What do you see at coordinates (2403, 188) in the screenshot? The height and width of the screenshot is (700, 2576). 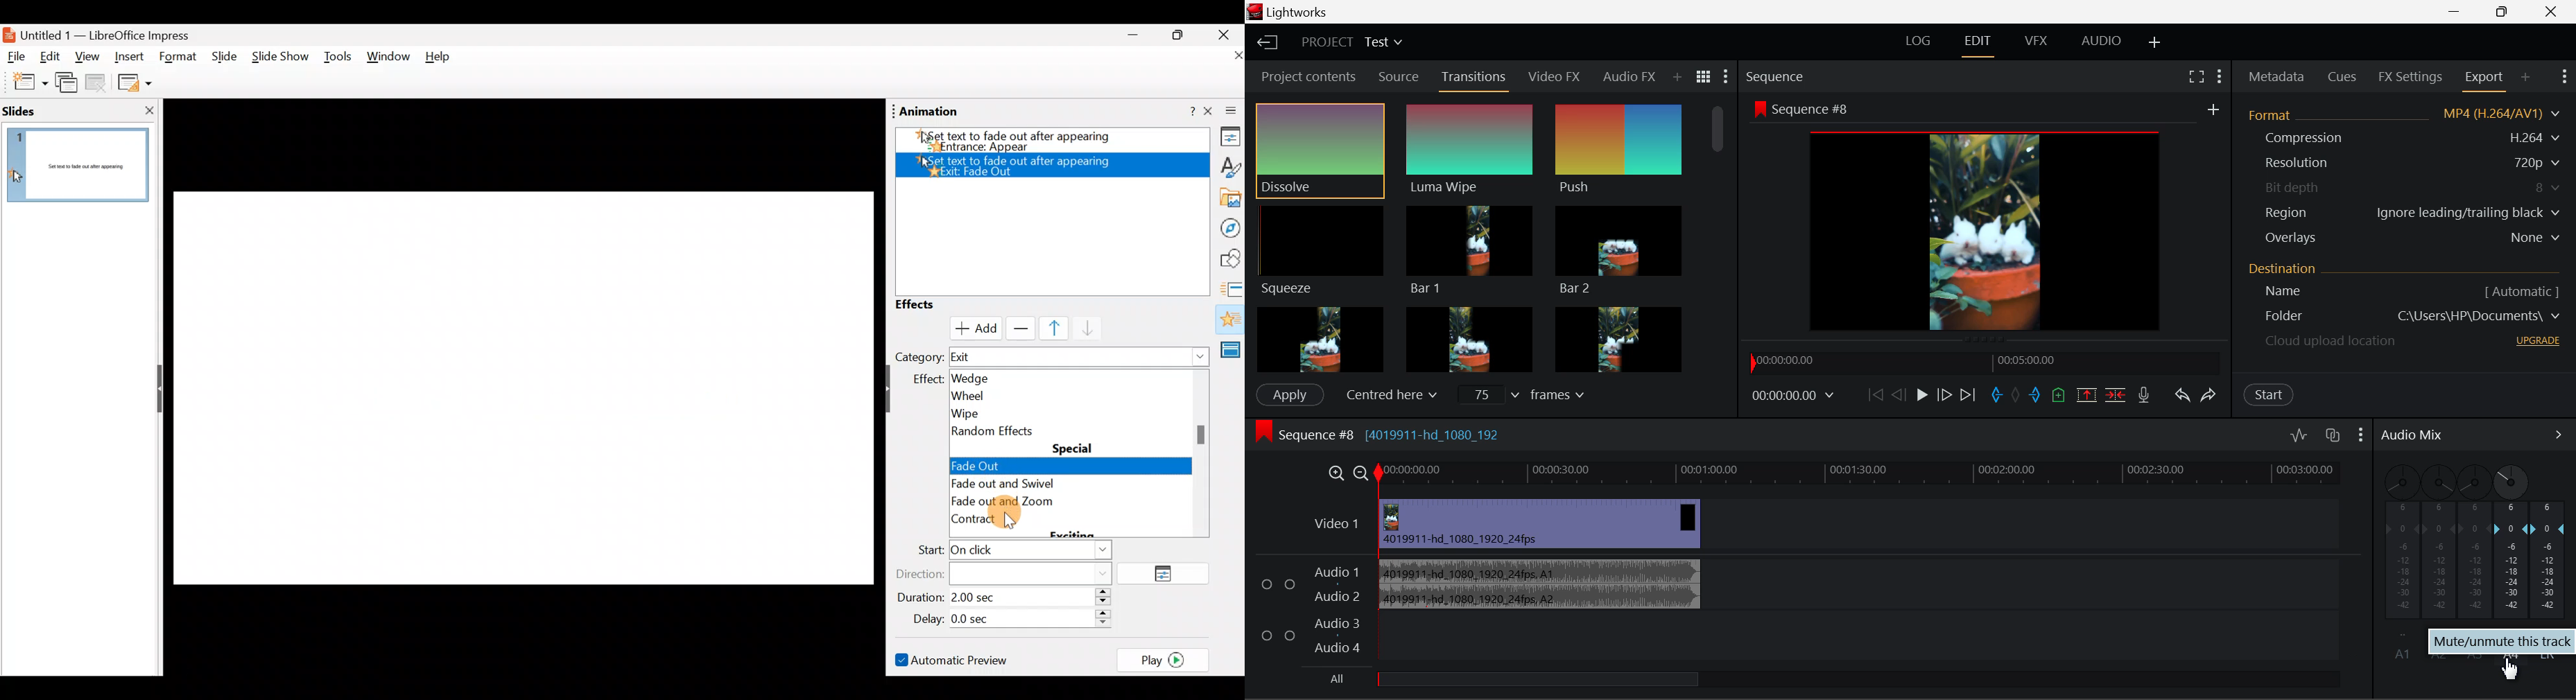 I see `Bit depth` at bounding box center [2403, 188].